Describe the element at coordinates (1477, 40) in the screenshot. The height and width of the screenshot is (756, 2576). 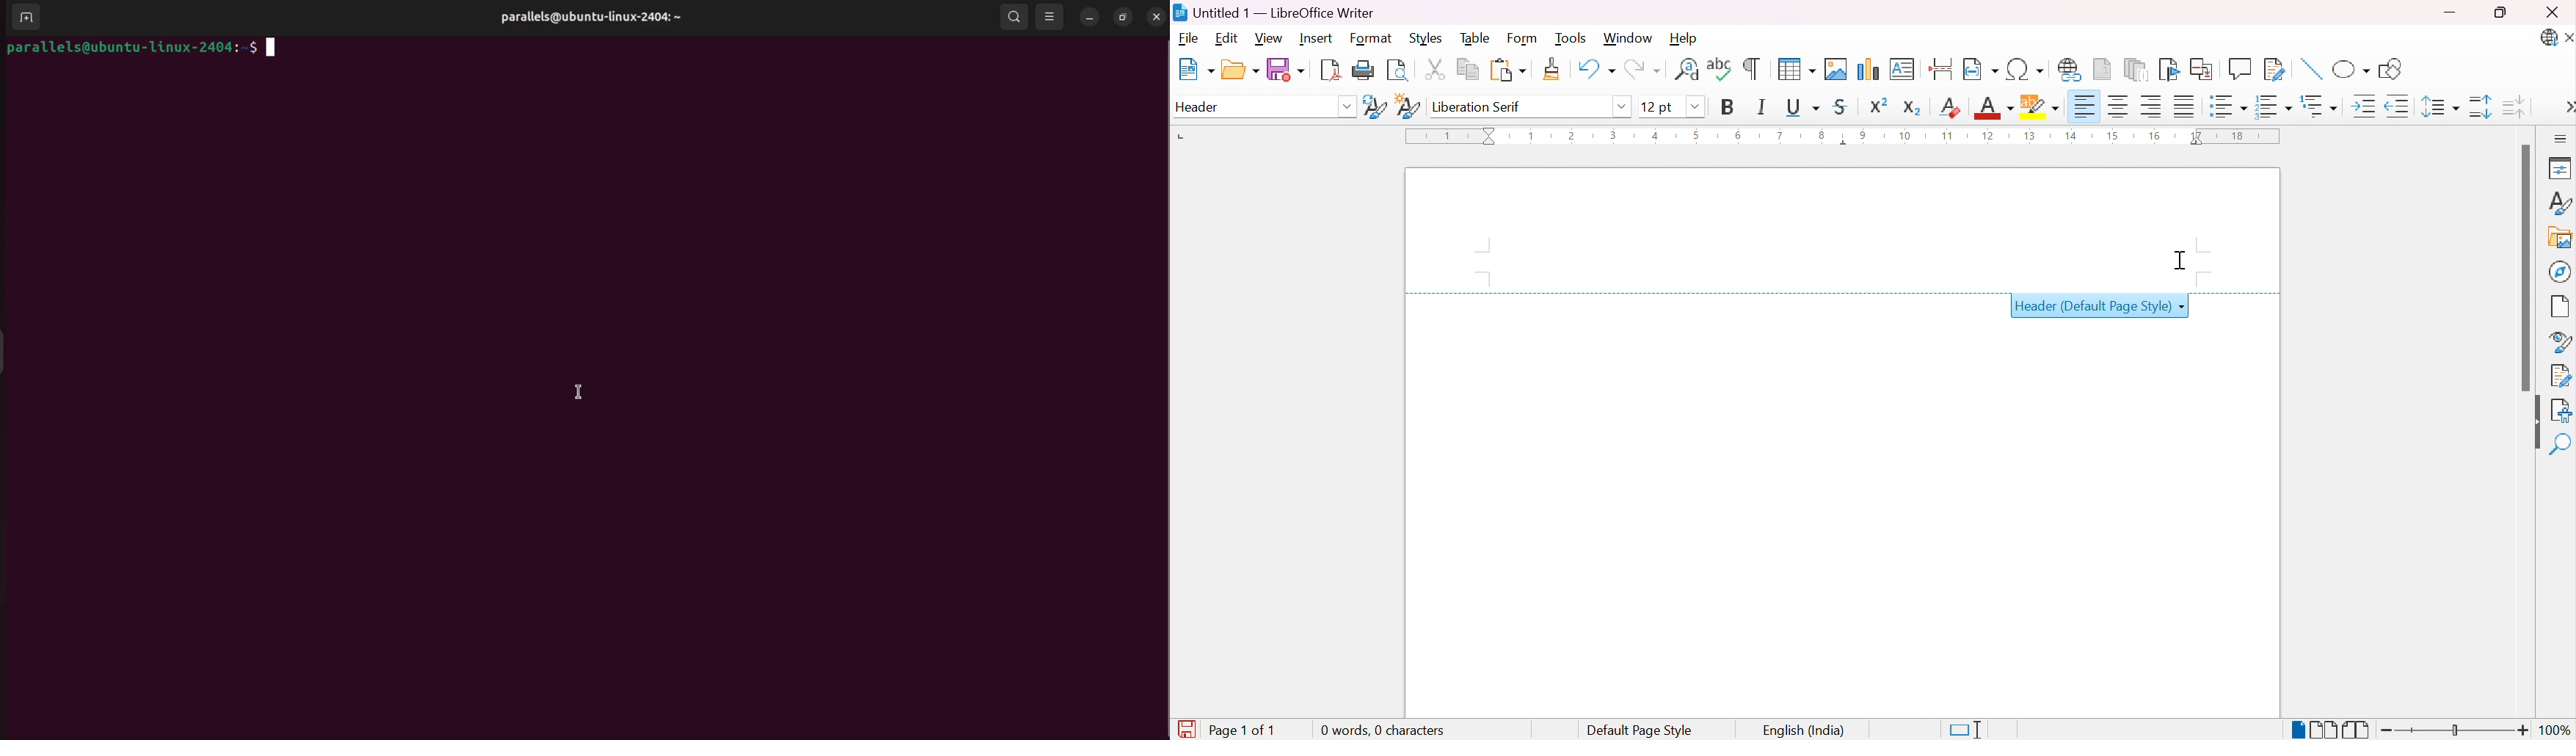
I see `Table` at that location.